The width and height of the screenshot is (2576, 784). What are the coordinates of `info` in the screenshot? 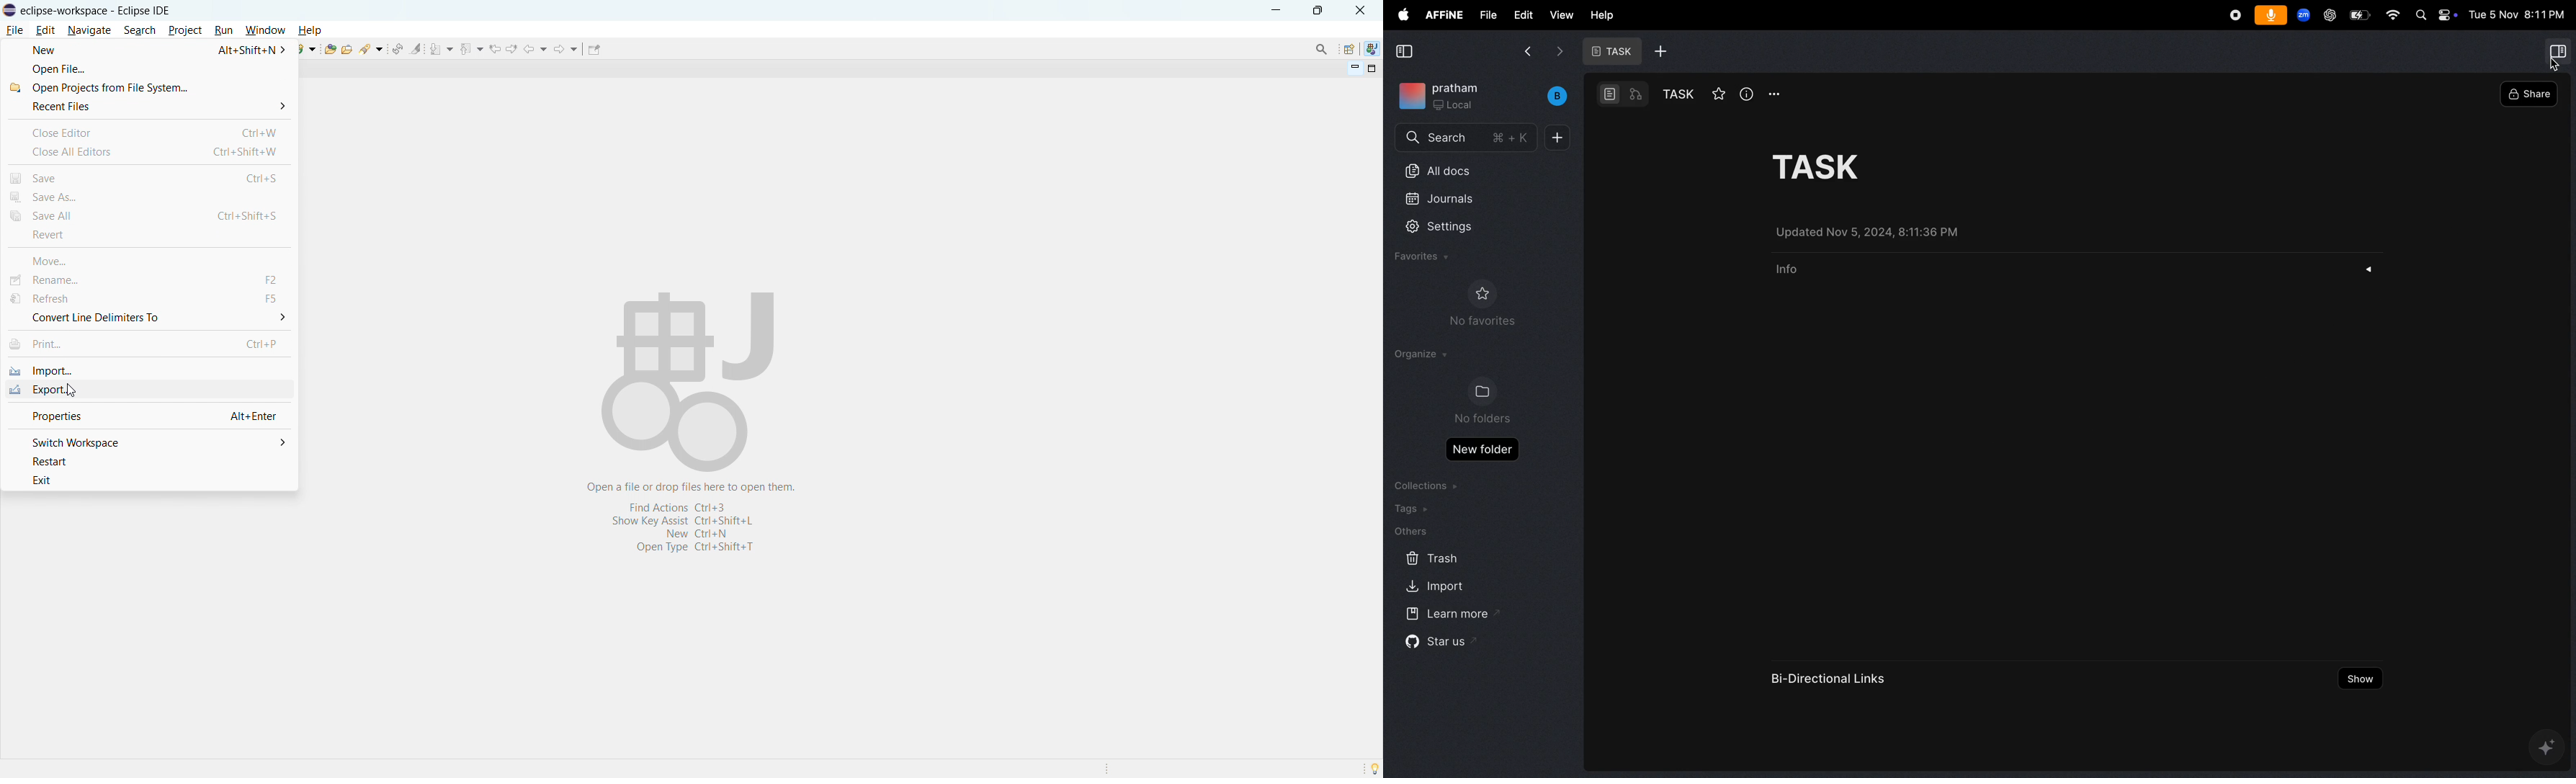 It's located at (1785, 271).